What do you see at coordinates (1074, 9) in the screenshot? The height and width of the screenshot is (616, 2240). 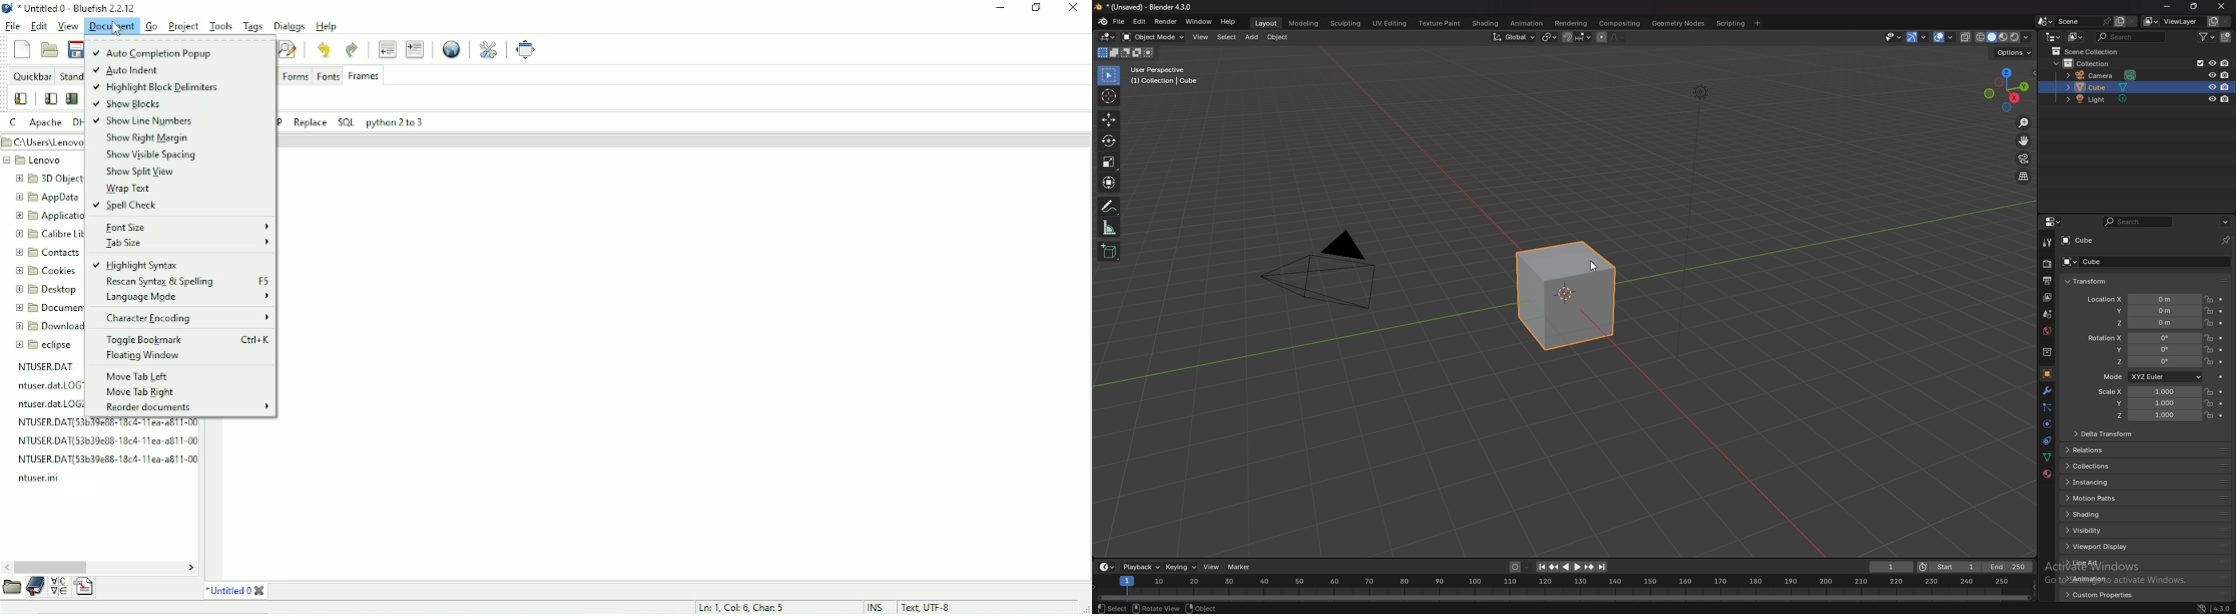 I see `Close` at bounding box center [1074, 9].